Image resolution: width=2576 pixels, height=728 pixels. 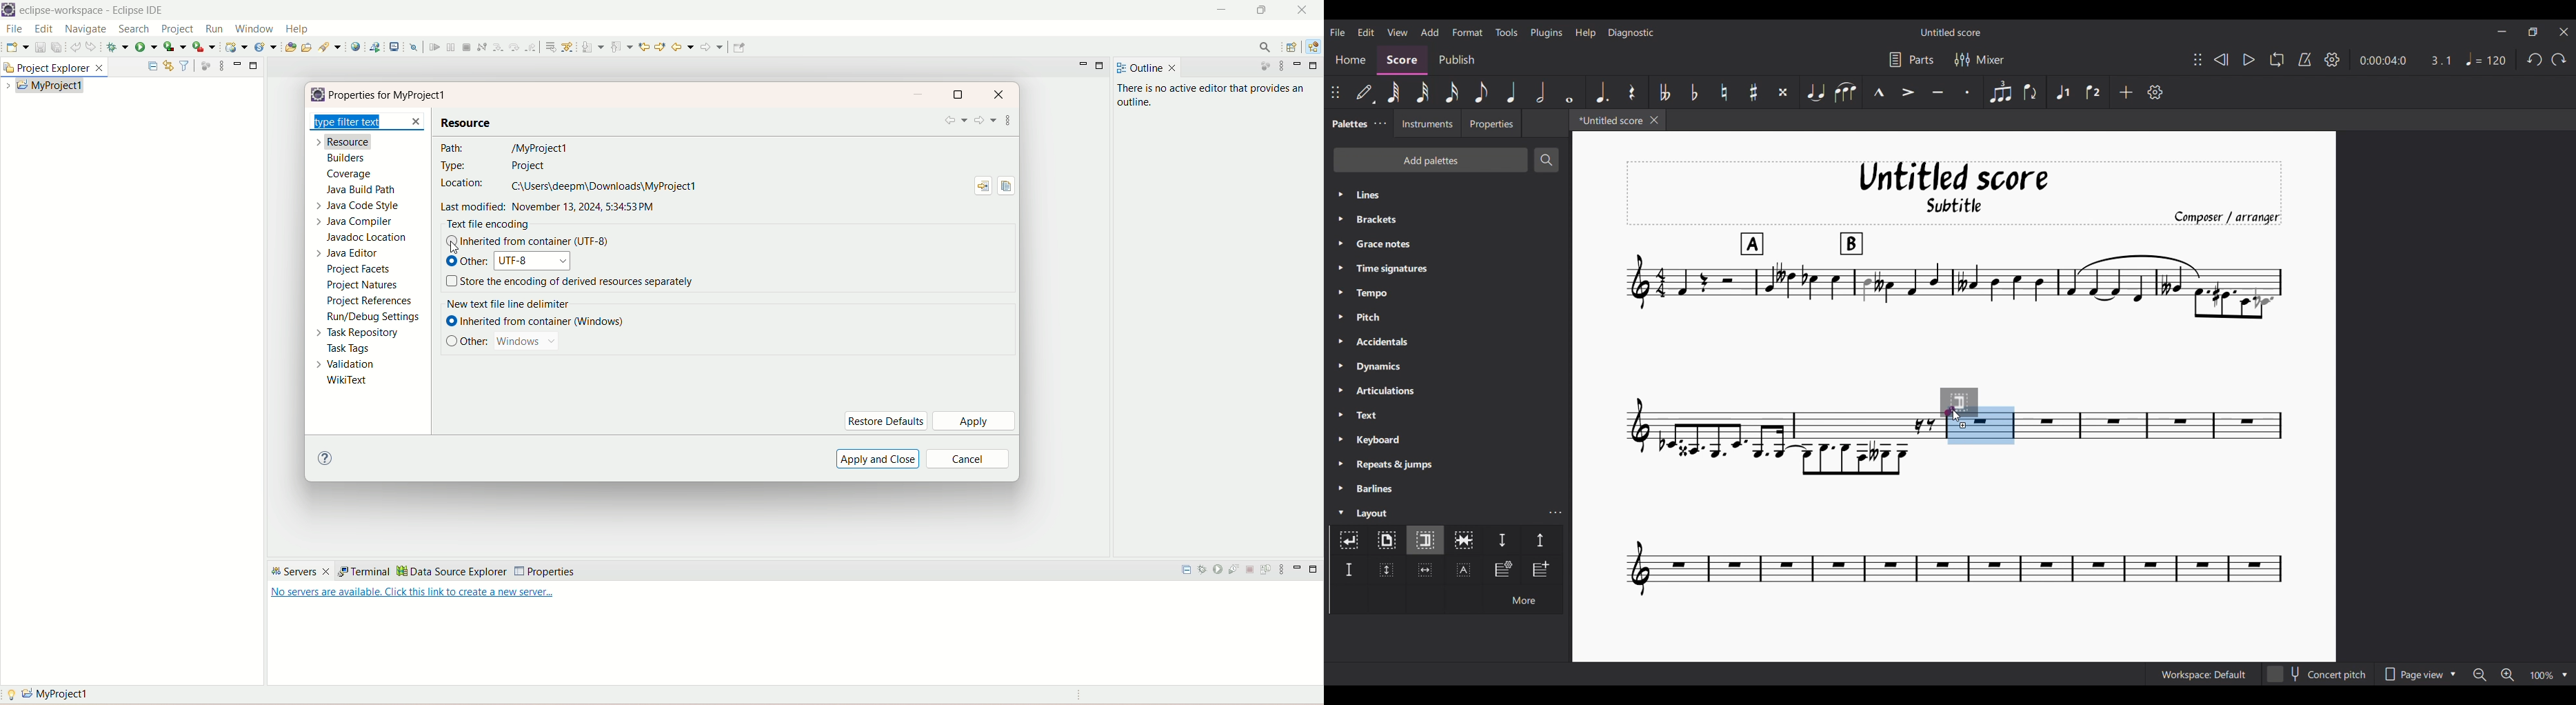 I want to click on servers, so click(x=300, y=572).